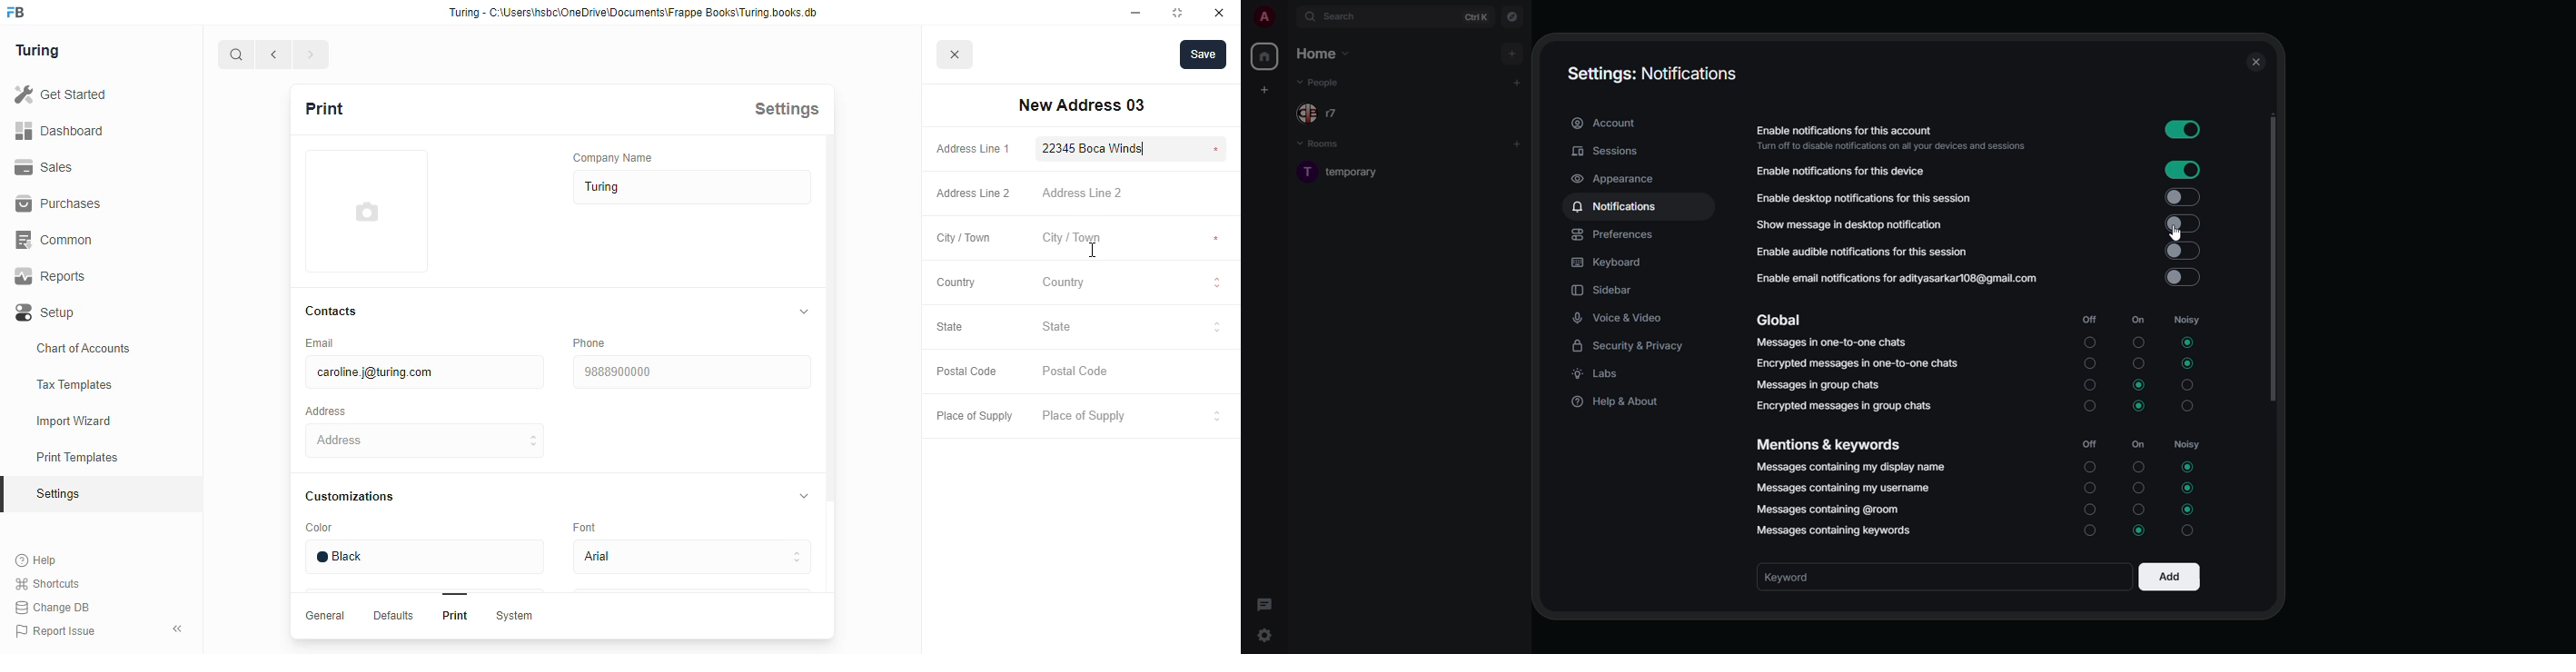 Image resolution: width=2576 pixels, height=672 pixels. I want to click on reports, so click(51, 276).